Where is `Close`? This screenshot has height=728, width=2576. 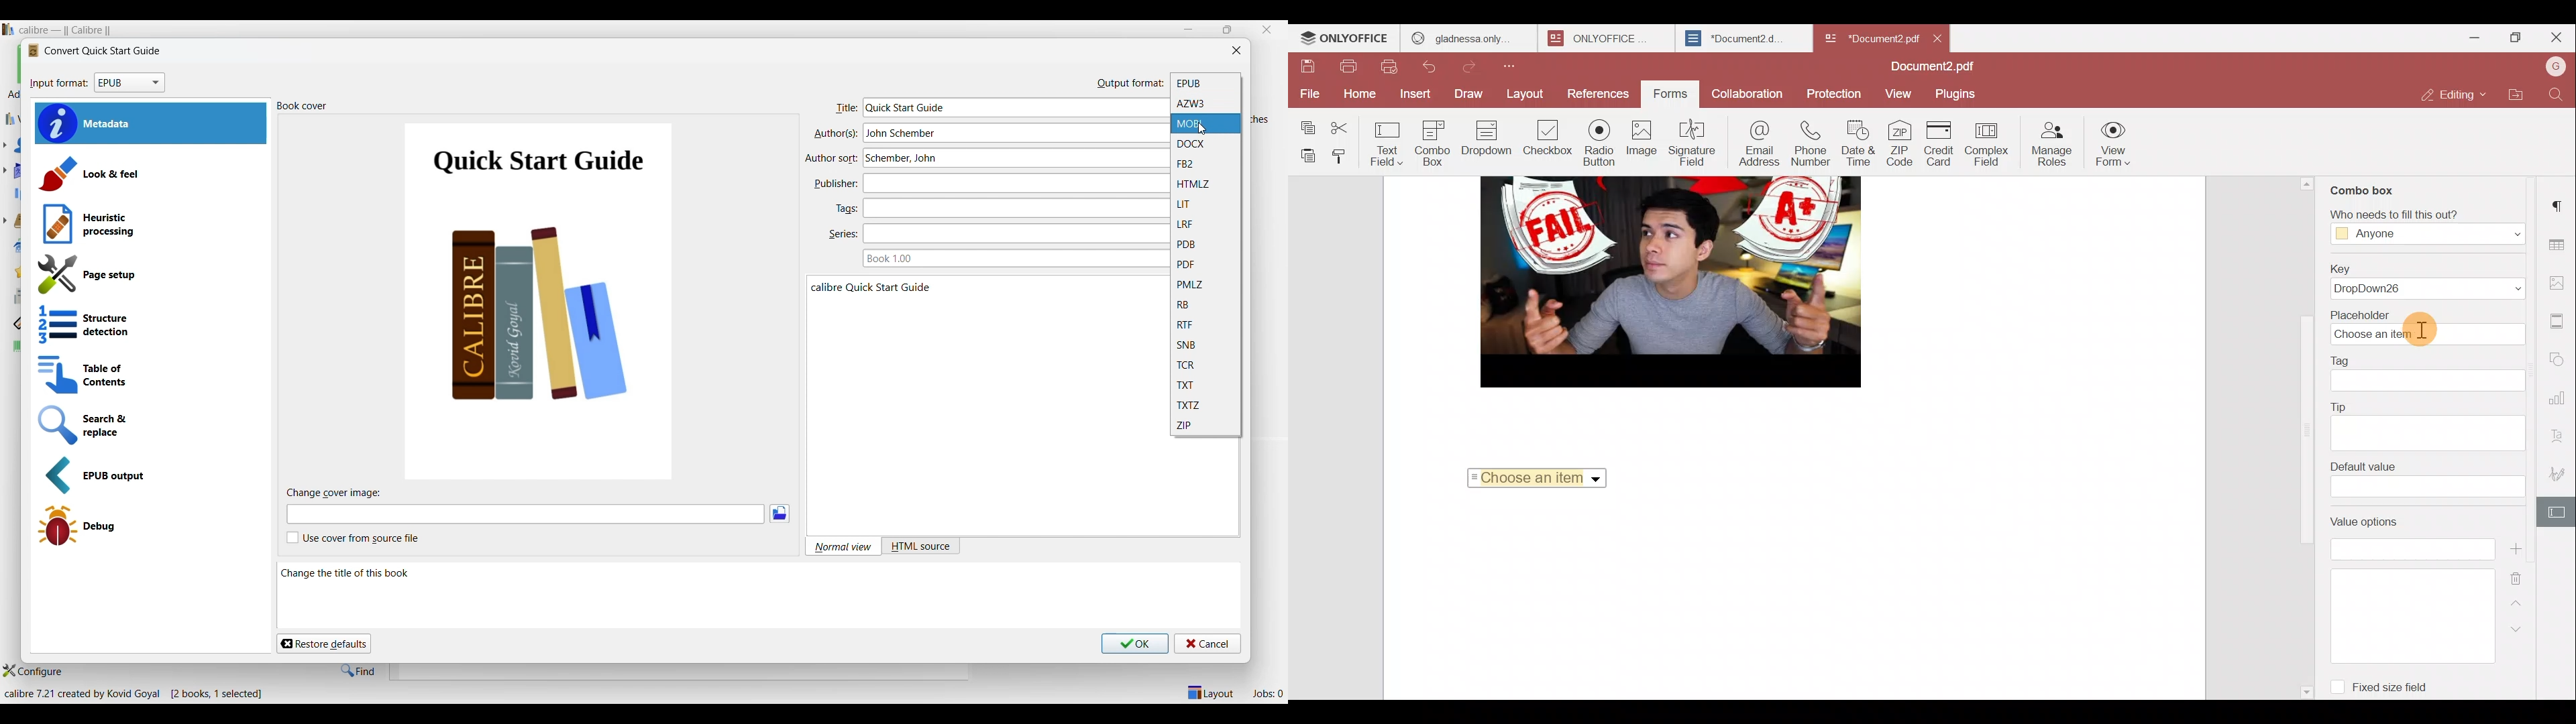
Close is located at coordinates (2556, 38).